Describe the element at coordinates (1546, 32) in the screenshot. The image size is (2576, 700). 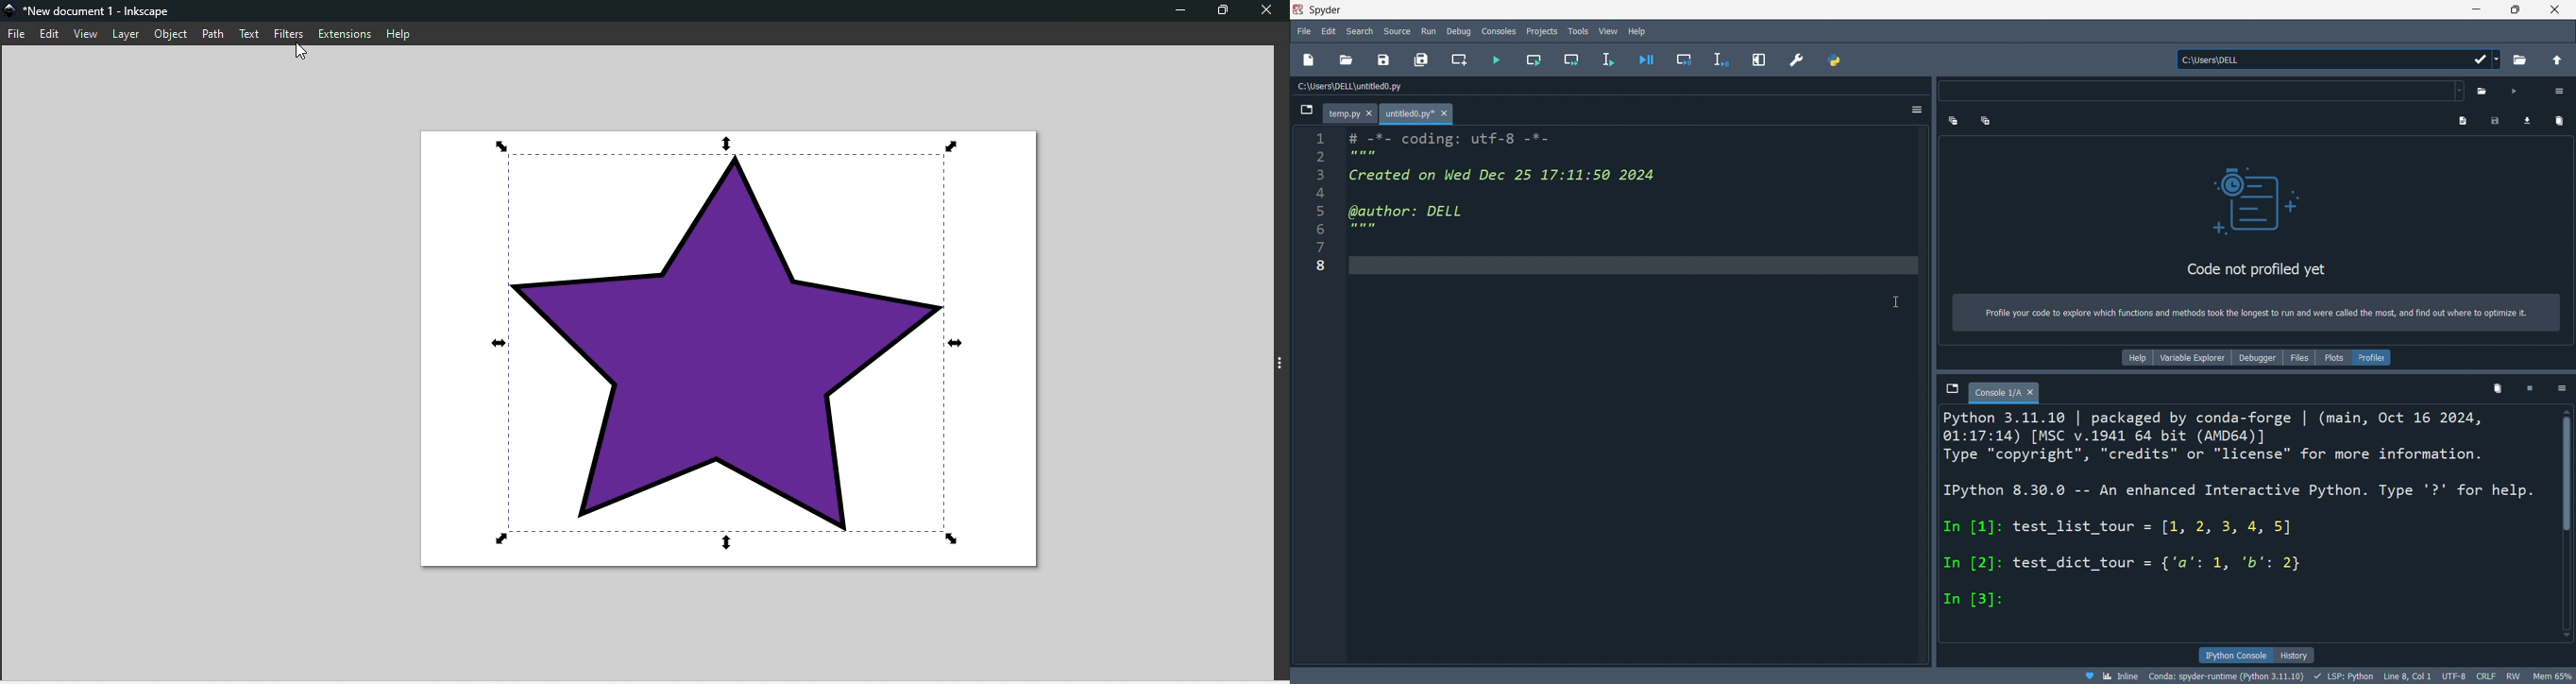
I see `projects` at that location.